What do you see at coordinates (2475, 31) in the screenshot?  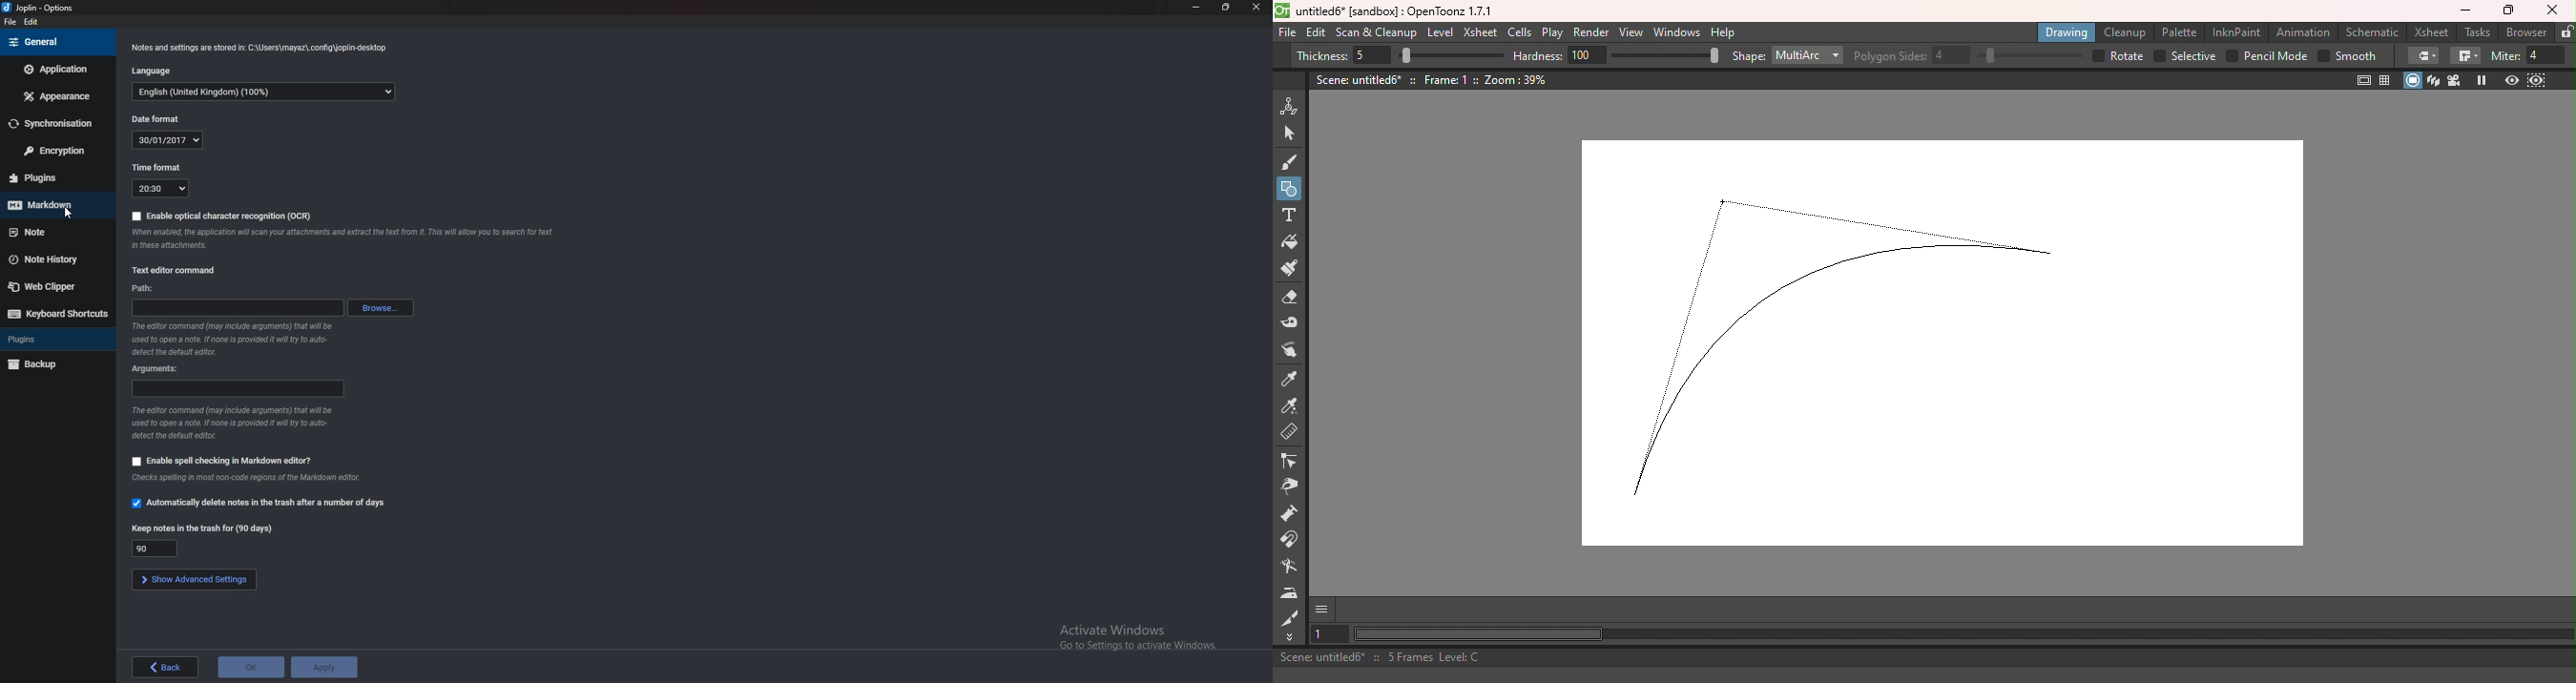 I see `Tasks` at bounding box center [2475, 31].